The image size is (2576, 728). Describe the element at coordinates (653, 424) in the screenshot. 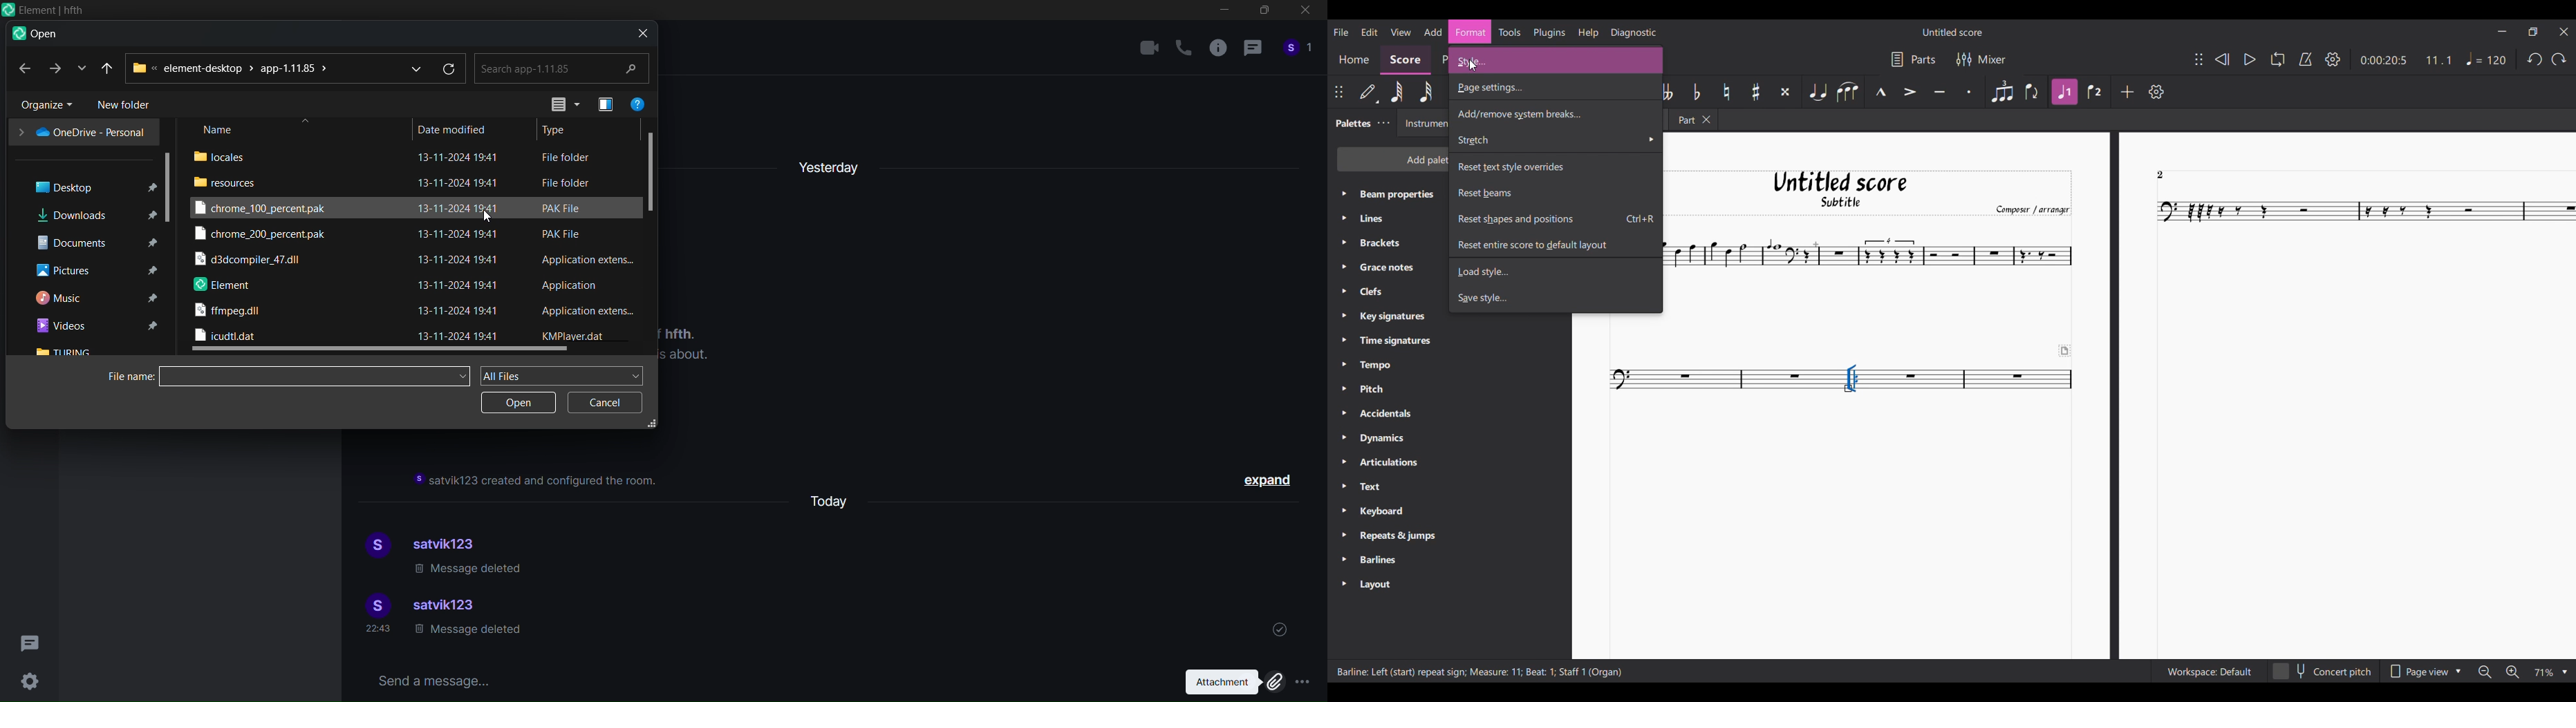

I see `resize dialog` at that location.